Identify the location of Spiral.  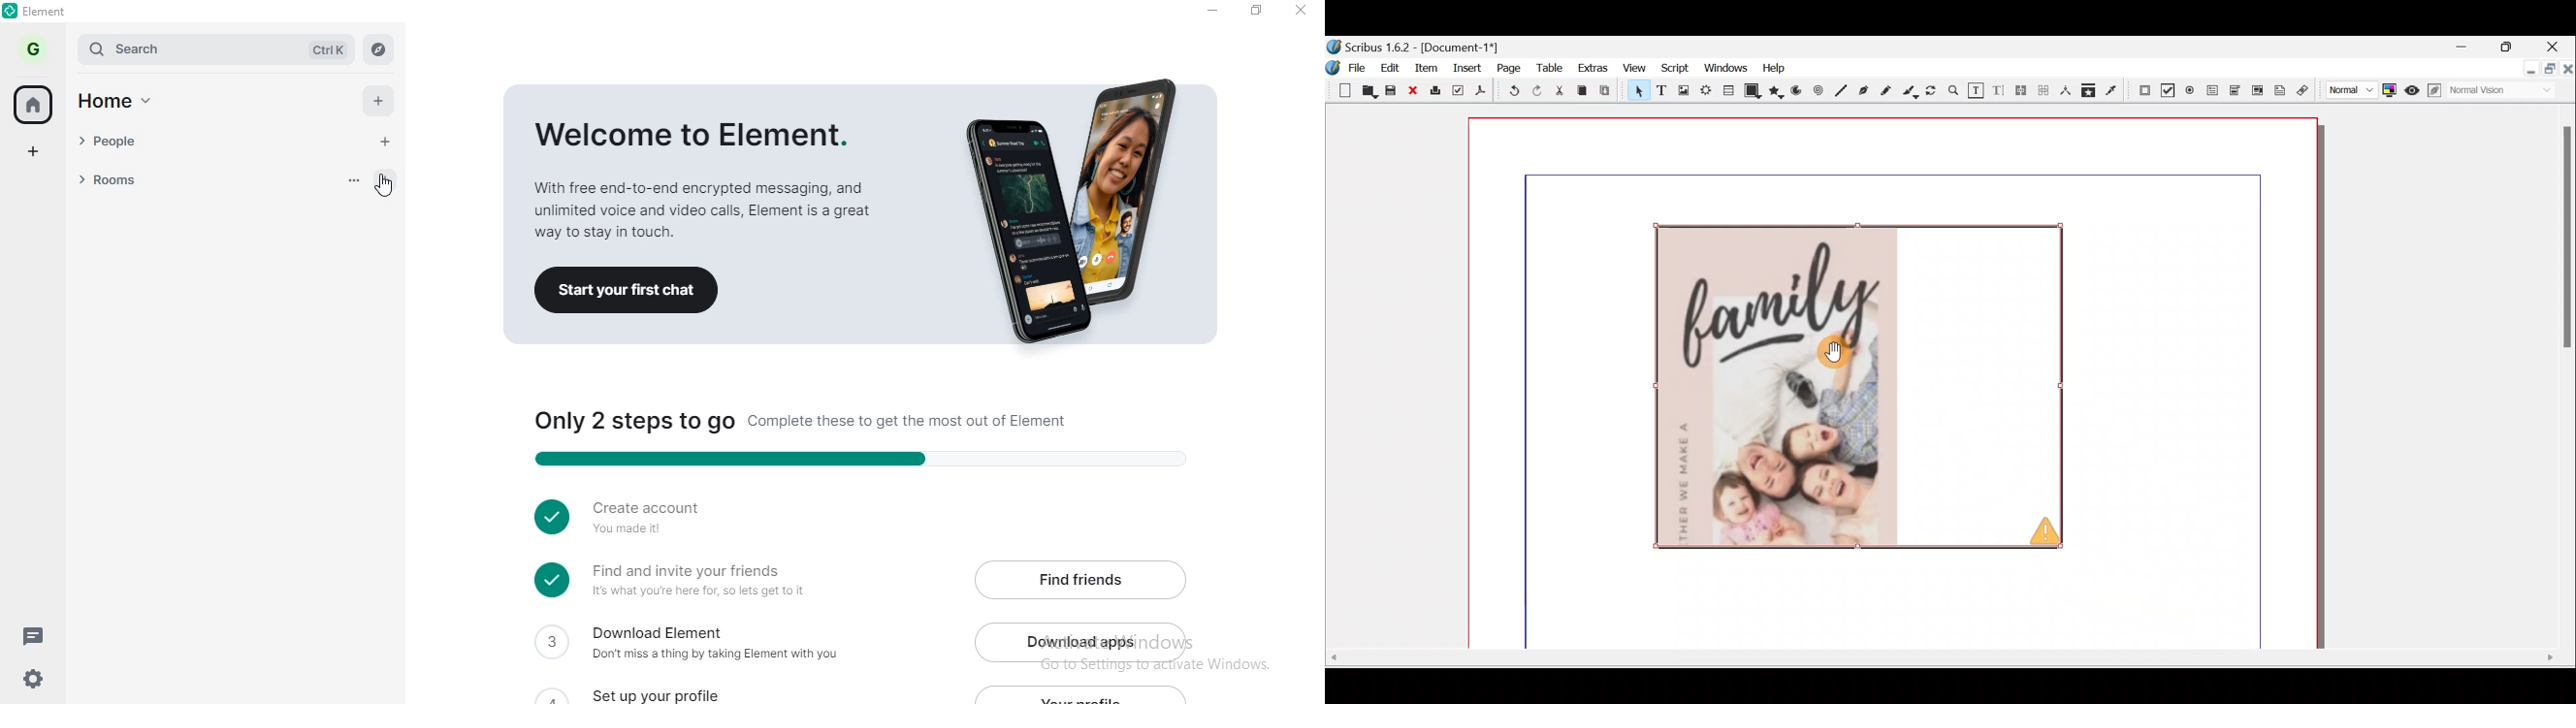
(1816, 89).